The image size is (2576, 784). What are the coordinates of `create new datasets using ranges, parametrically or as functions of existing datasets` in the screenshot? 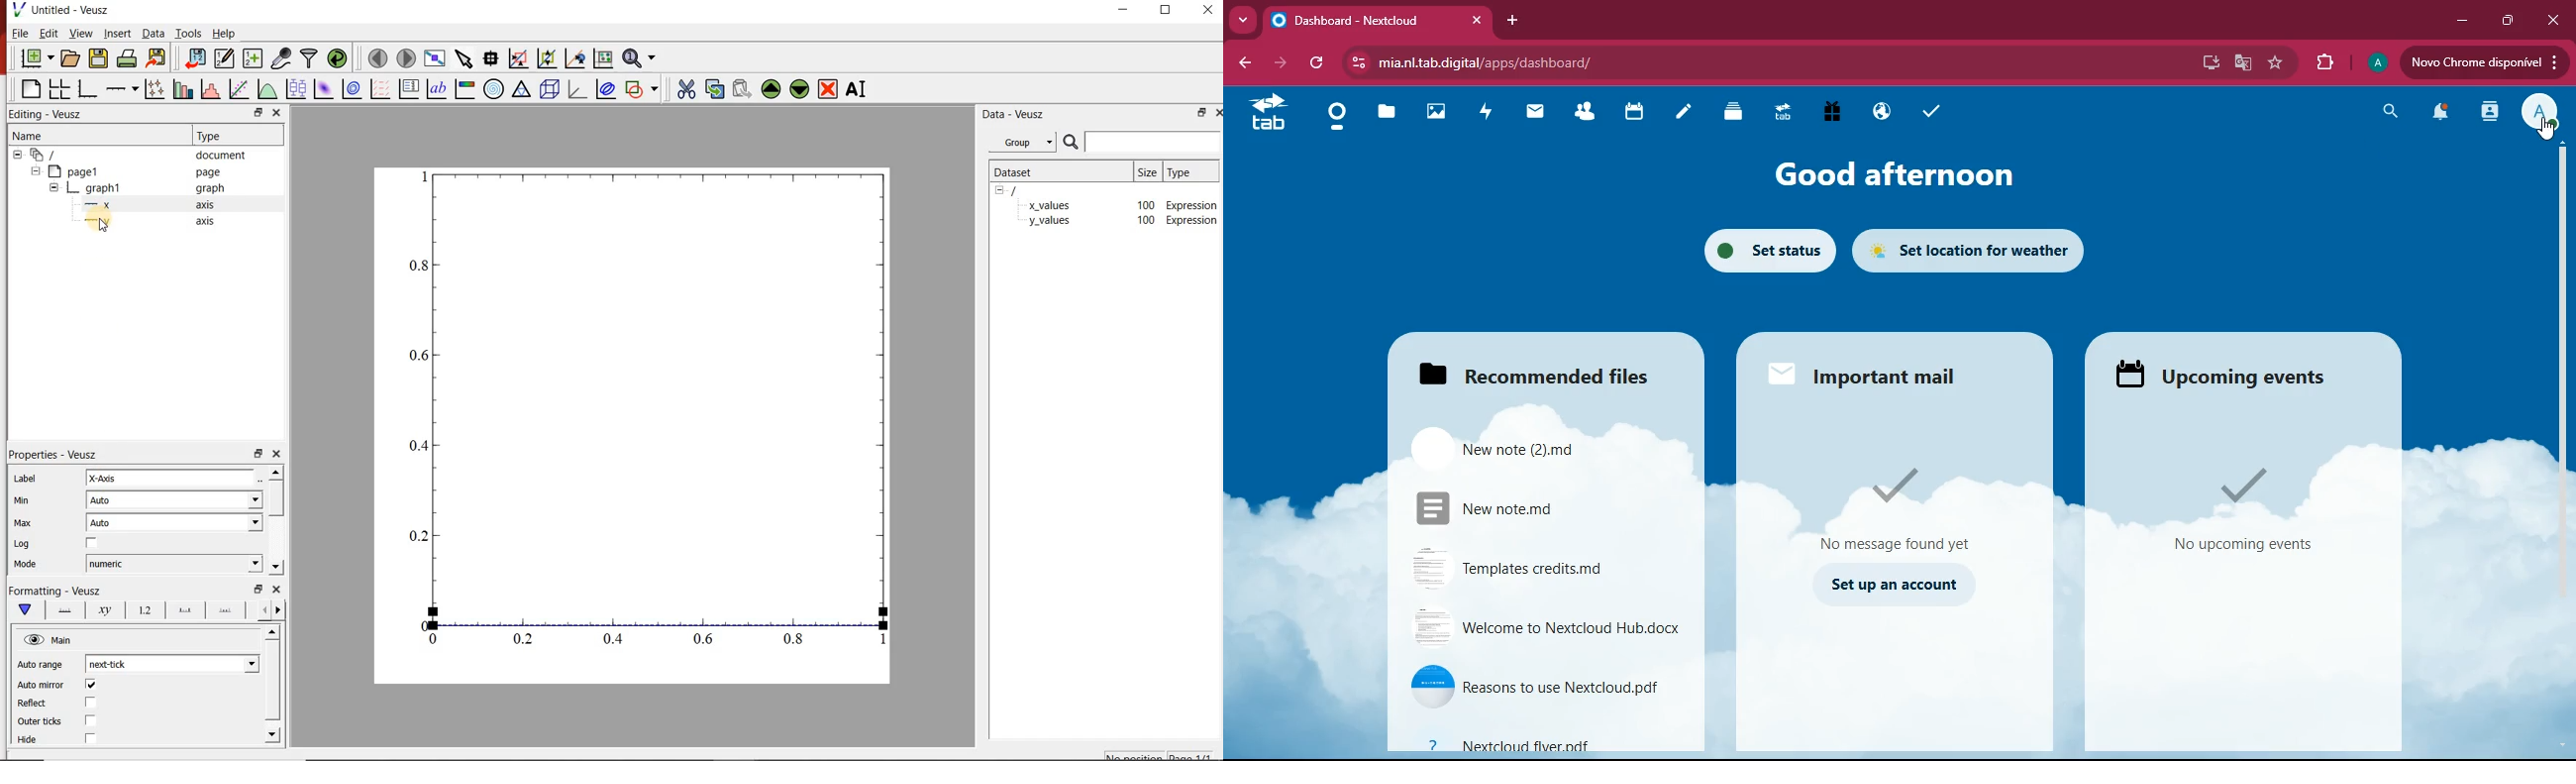 It's located at (255, 59).